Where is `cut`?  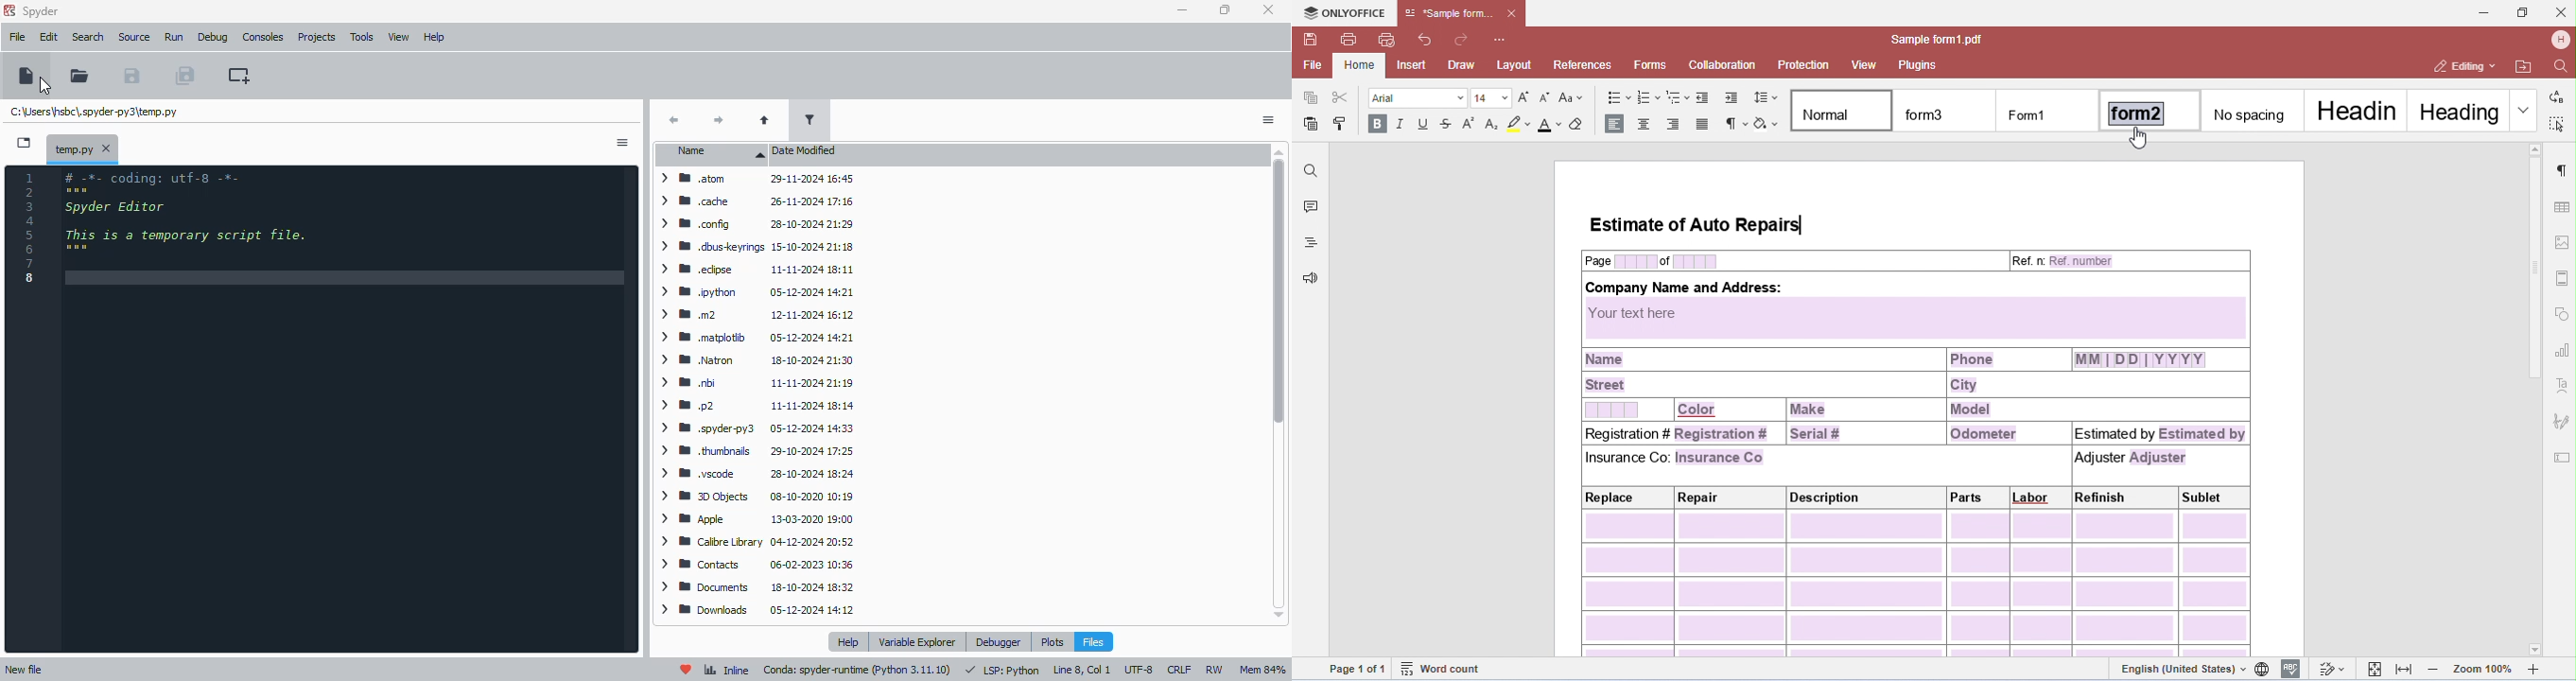
cut is located at coordinates (1340, 97).